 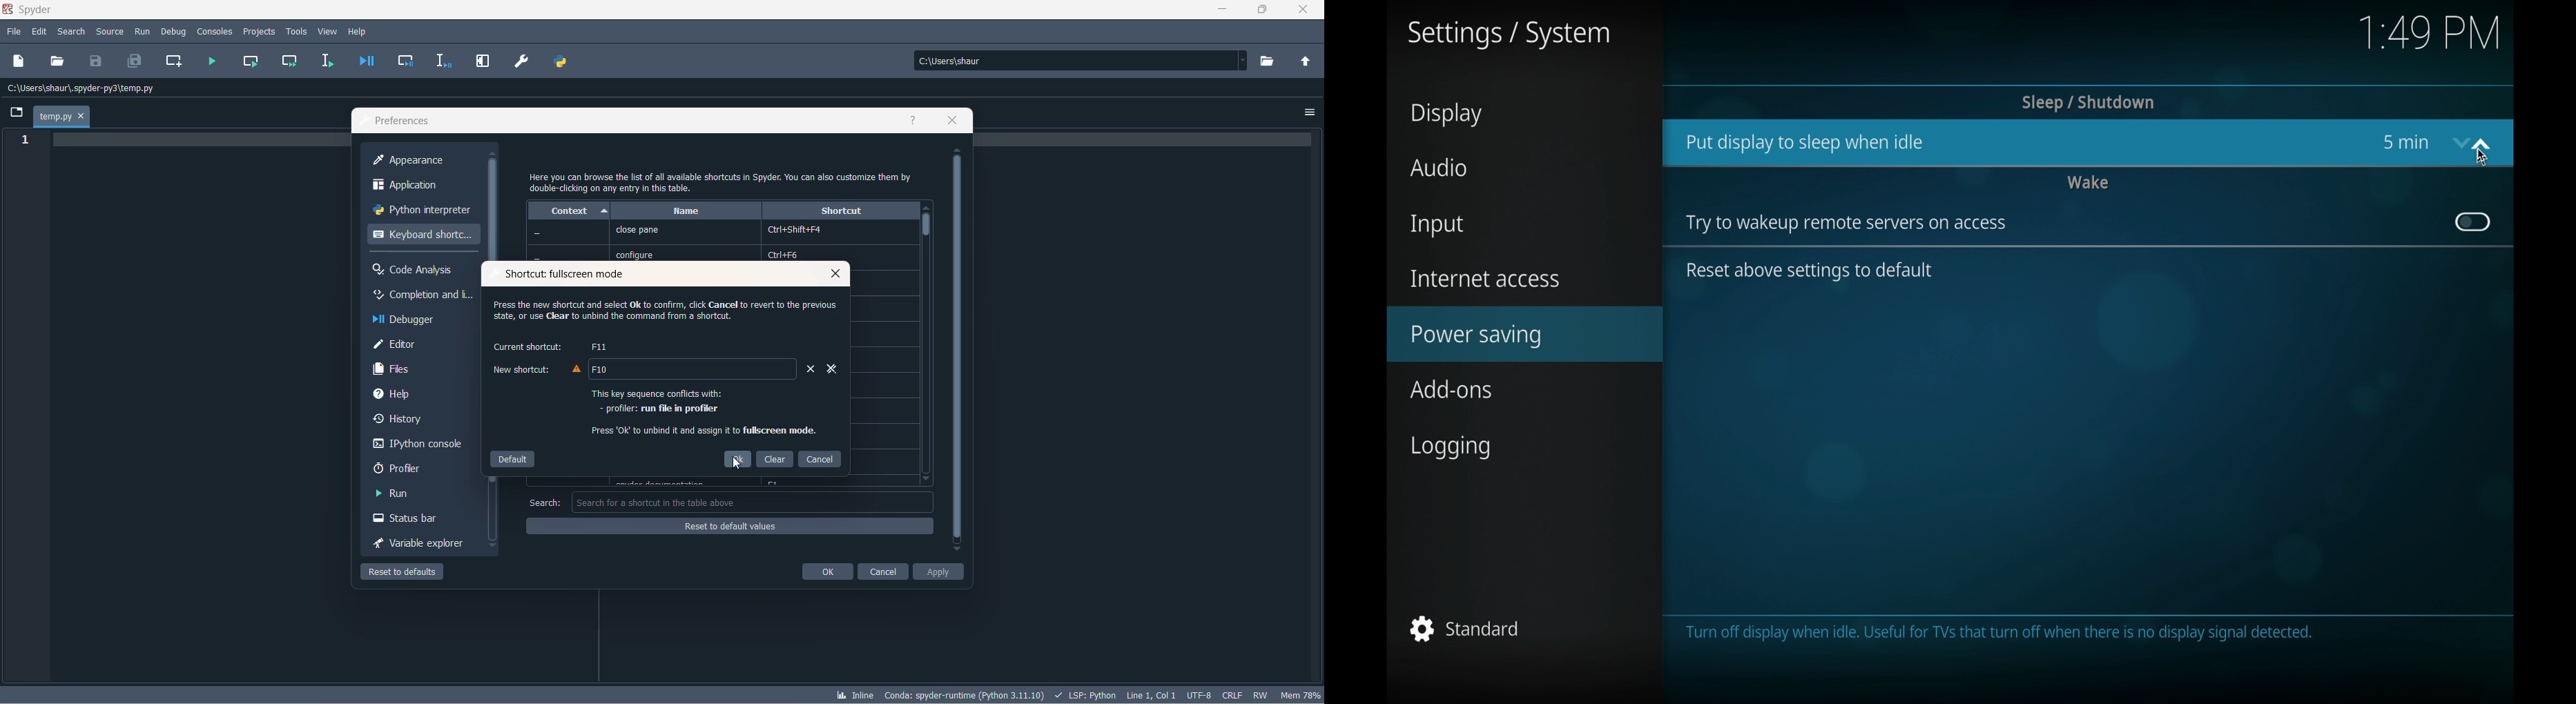 What do you see at coordinates (1310, 109) in the screenshot?
I see `options` at bounding box center [1310, 109].